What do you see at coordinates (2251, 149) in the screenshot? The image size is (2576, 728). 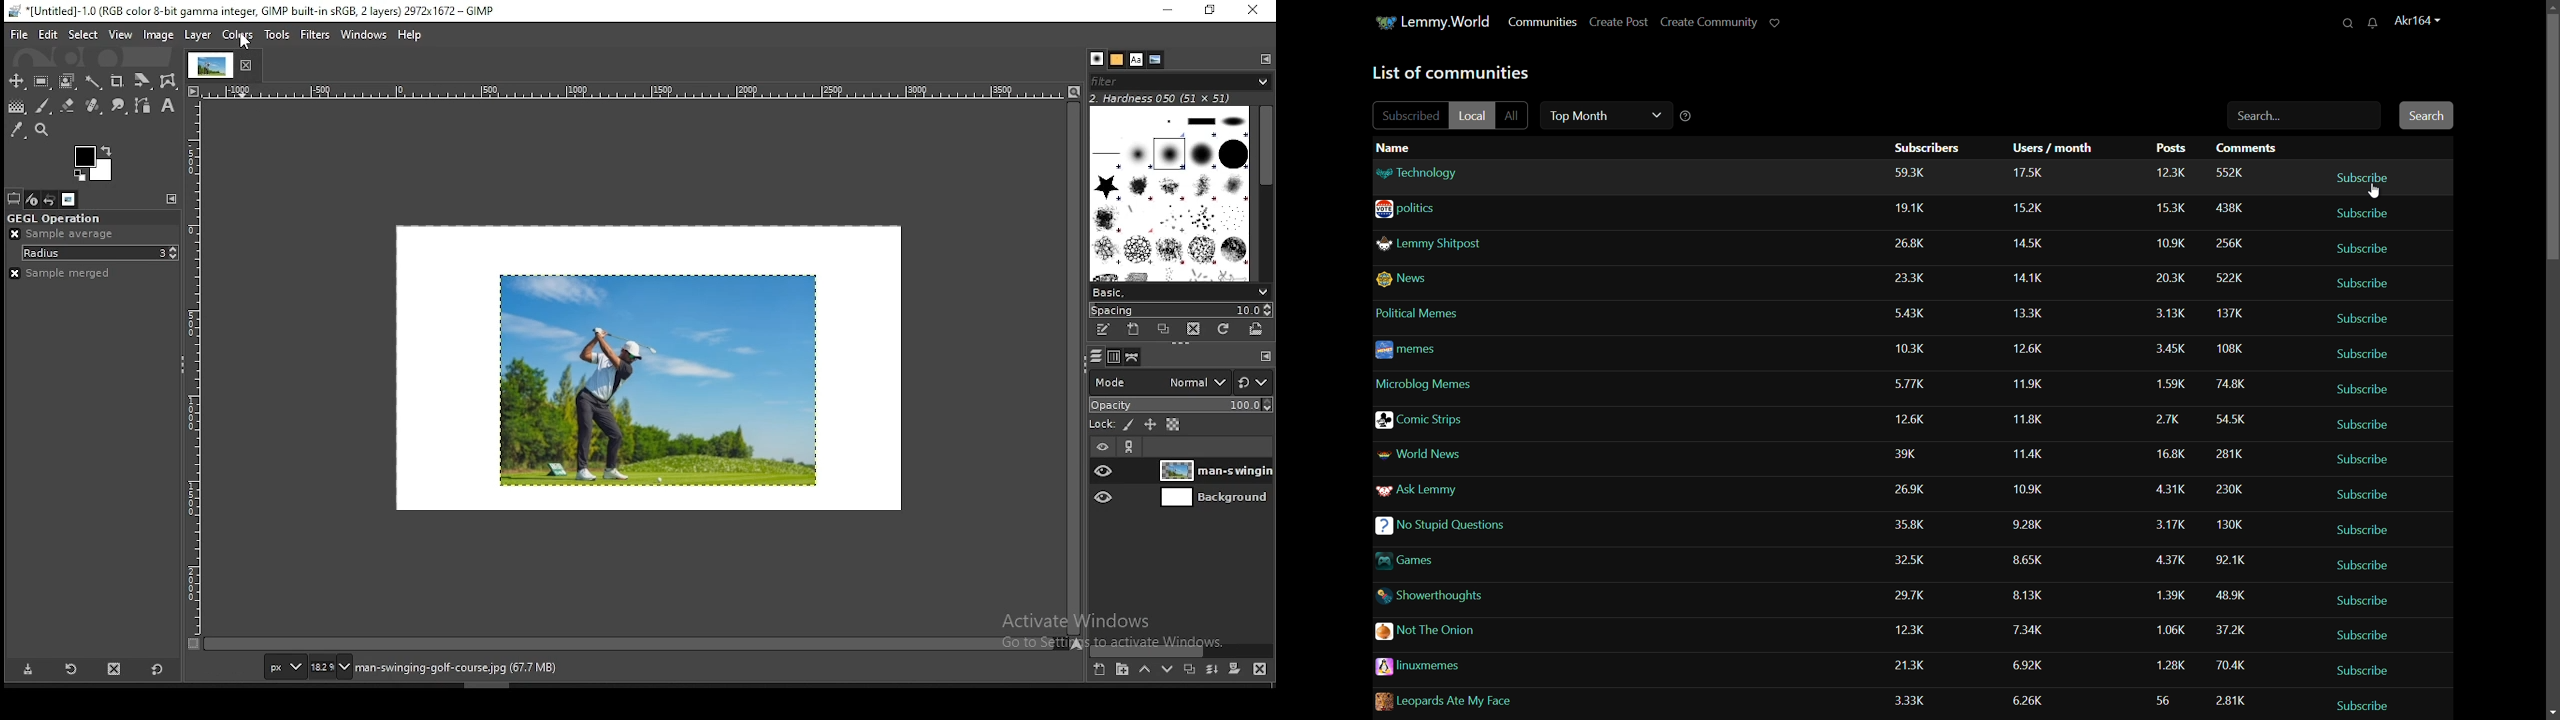 I see `comments` at bounding box center [2251, 149].